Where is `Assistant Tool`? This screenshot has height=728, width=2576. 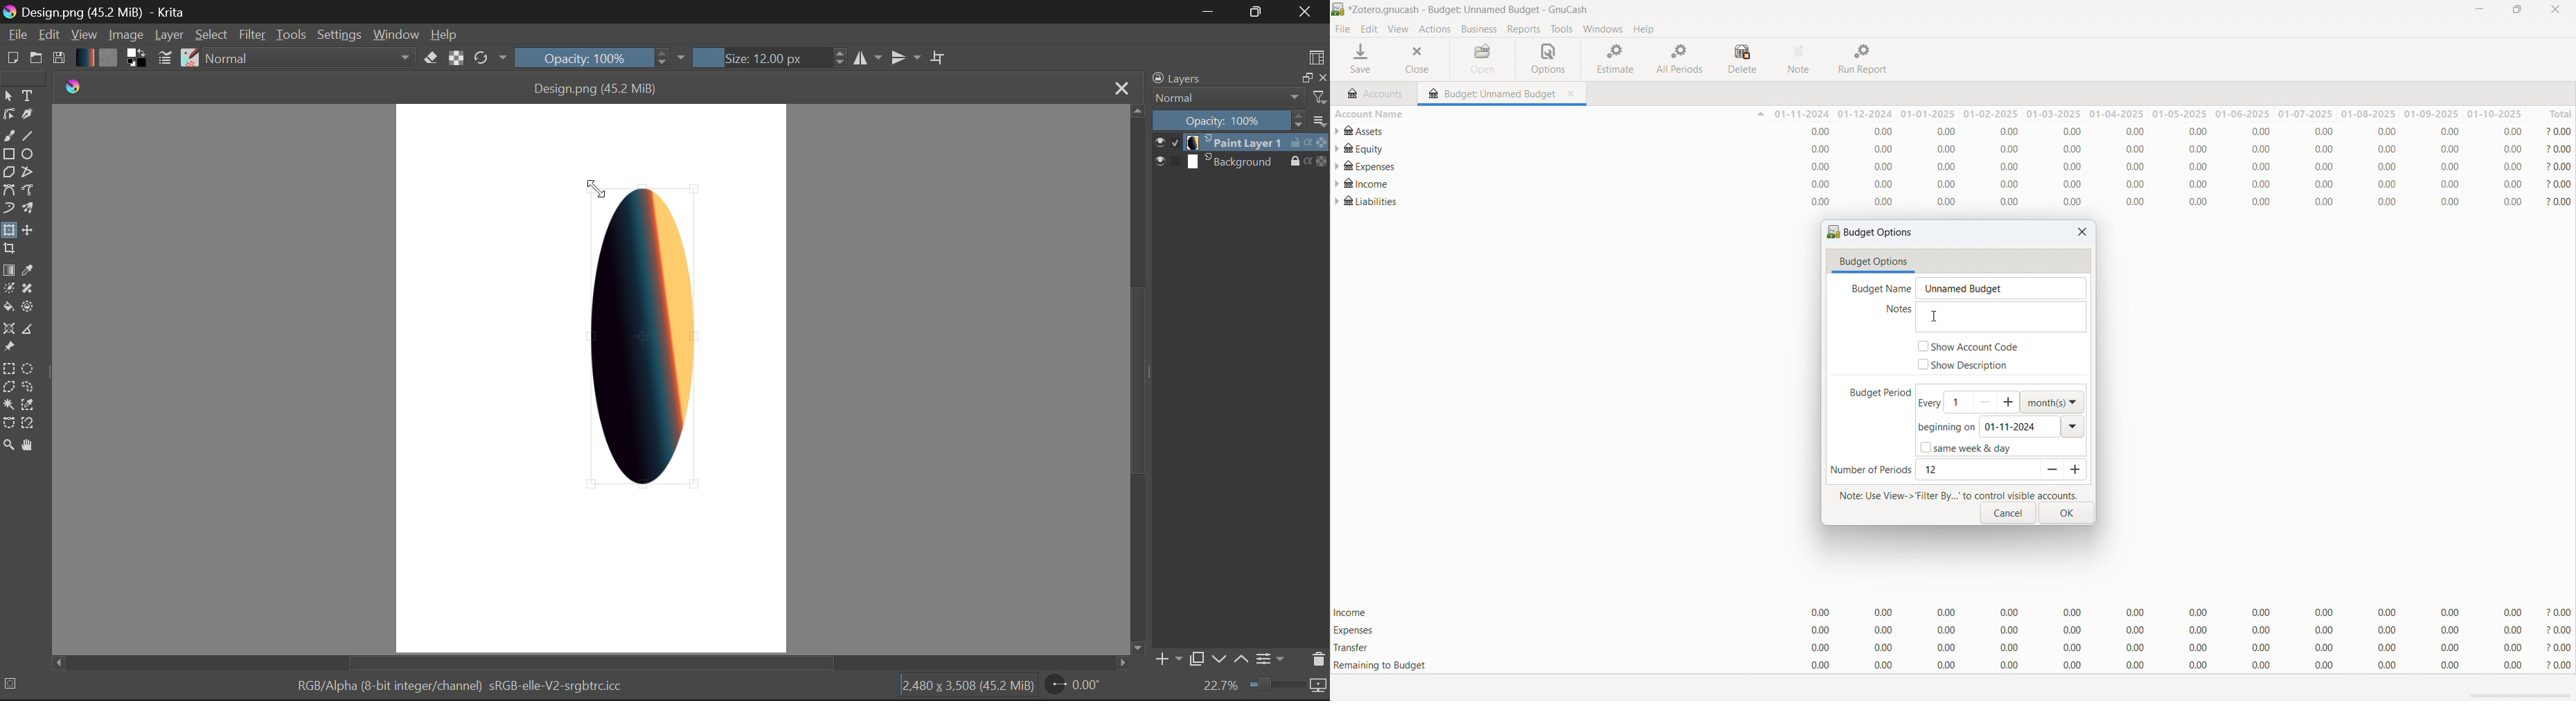 Assistant Tool is located at coordinates (9, 329).